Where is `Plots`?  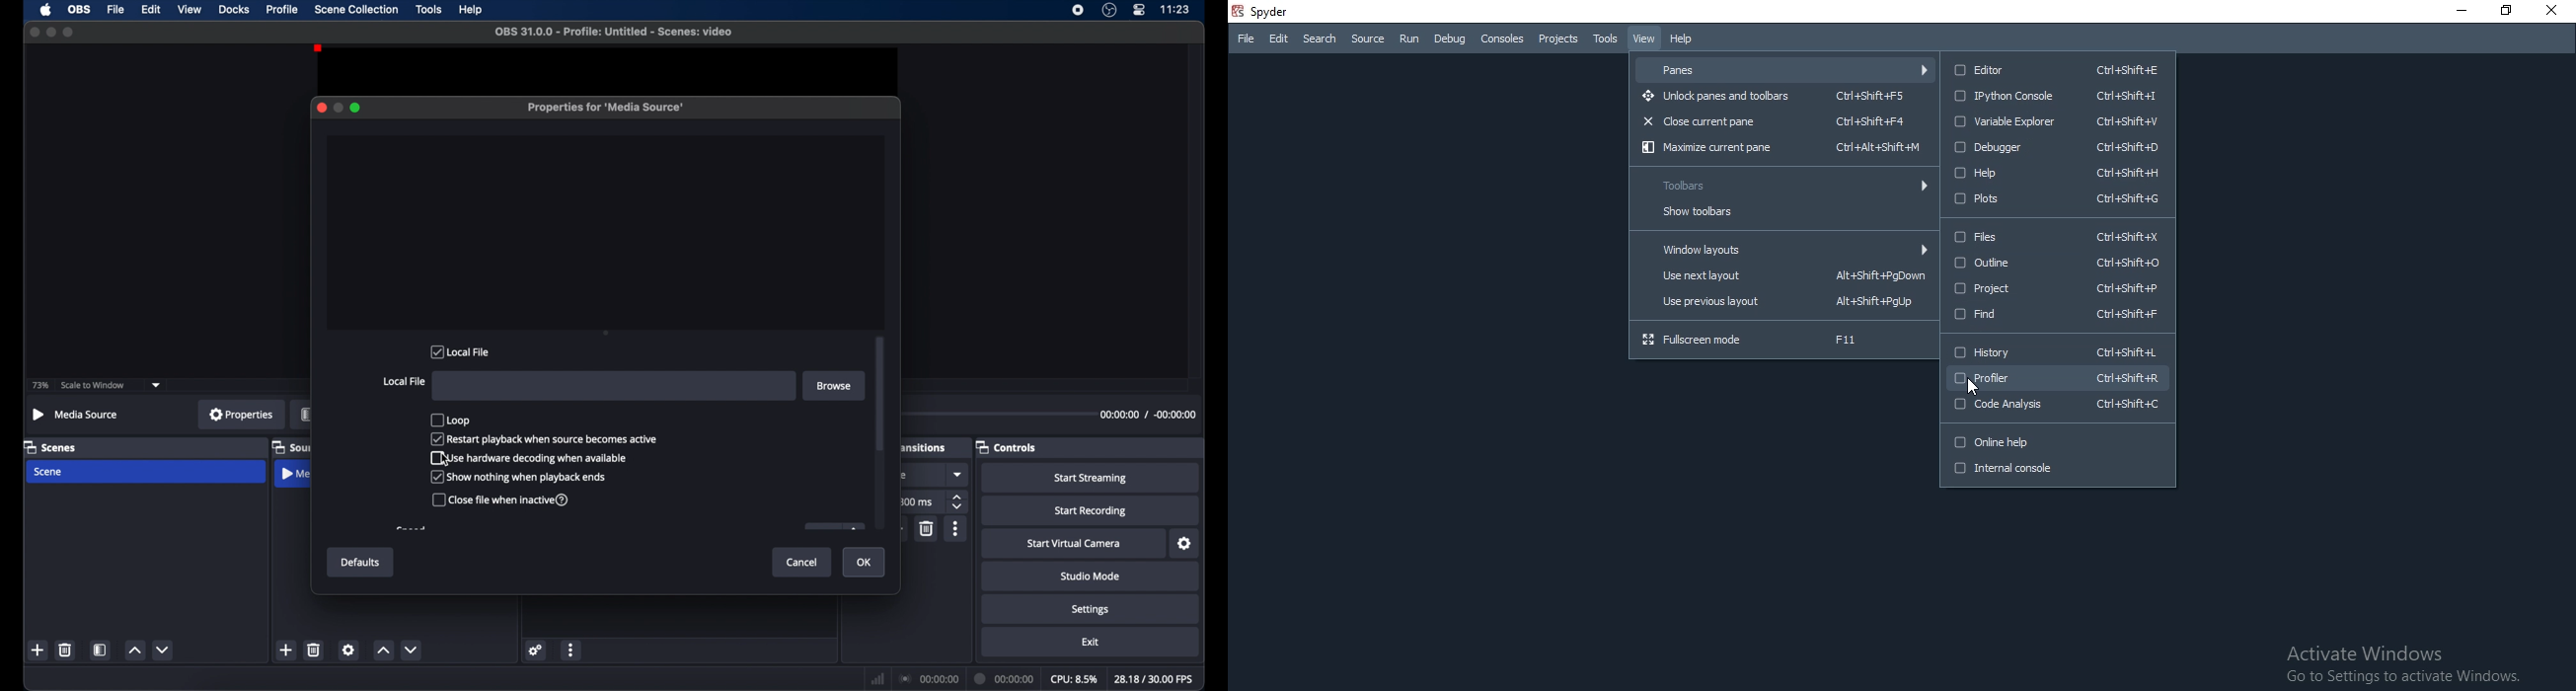
Plots is located at coordinates (2059, 199).